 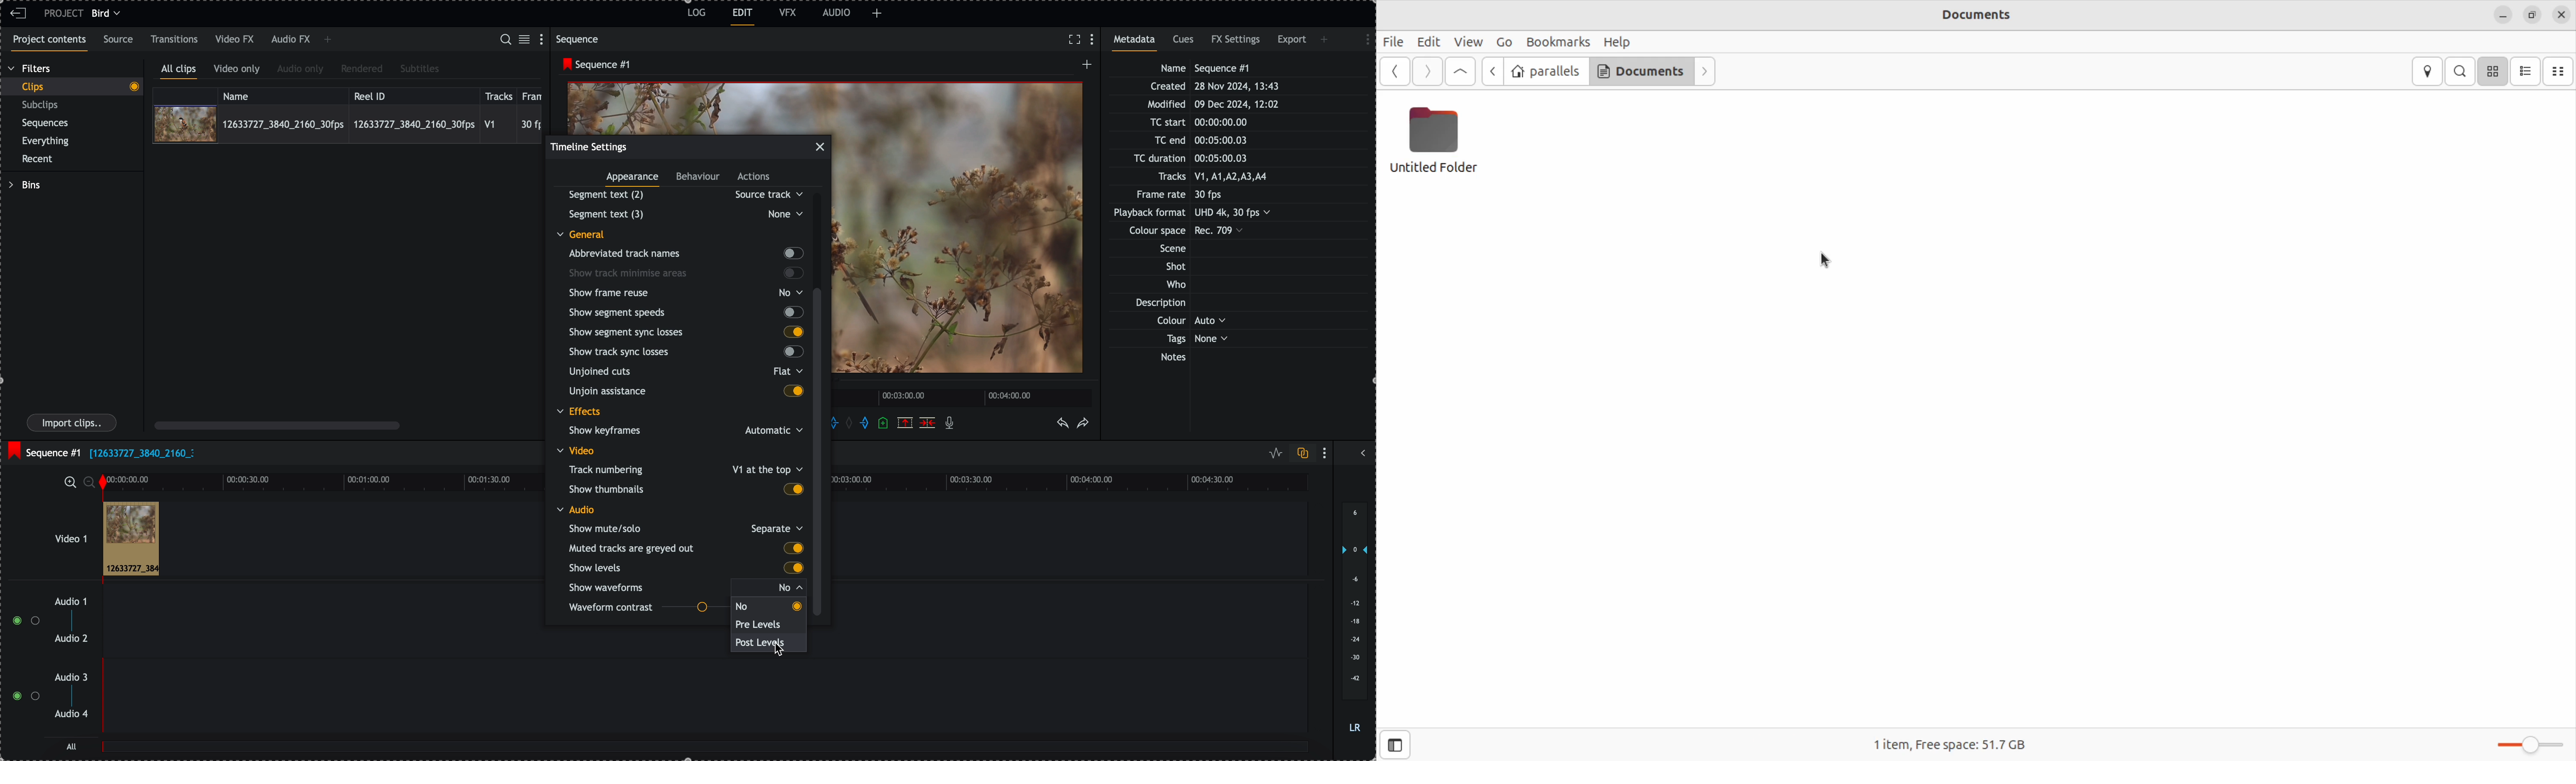 What do you see at coordinates (85, 14) in the screenshot?
I see `project bird` at bounding box center [85, 14].